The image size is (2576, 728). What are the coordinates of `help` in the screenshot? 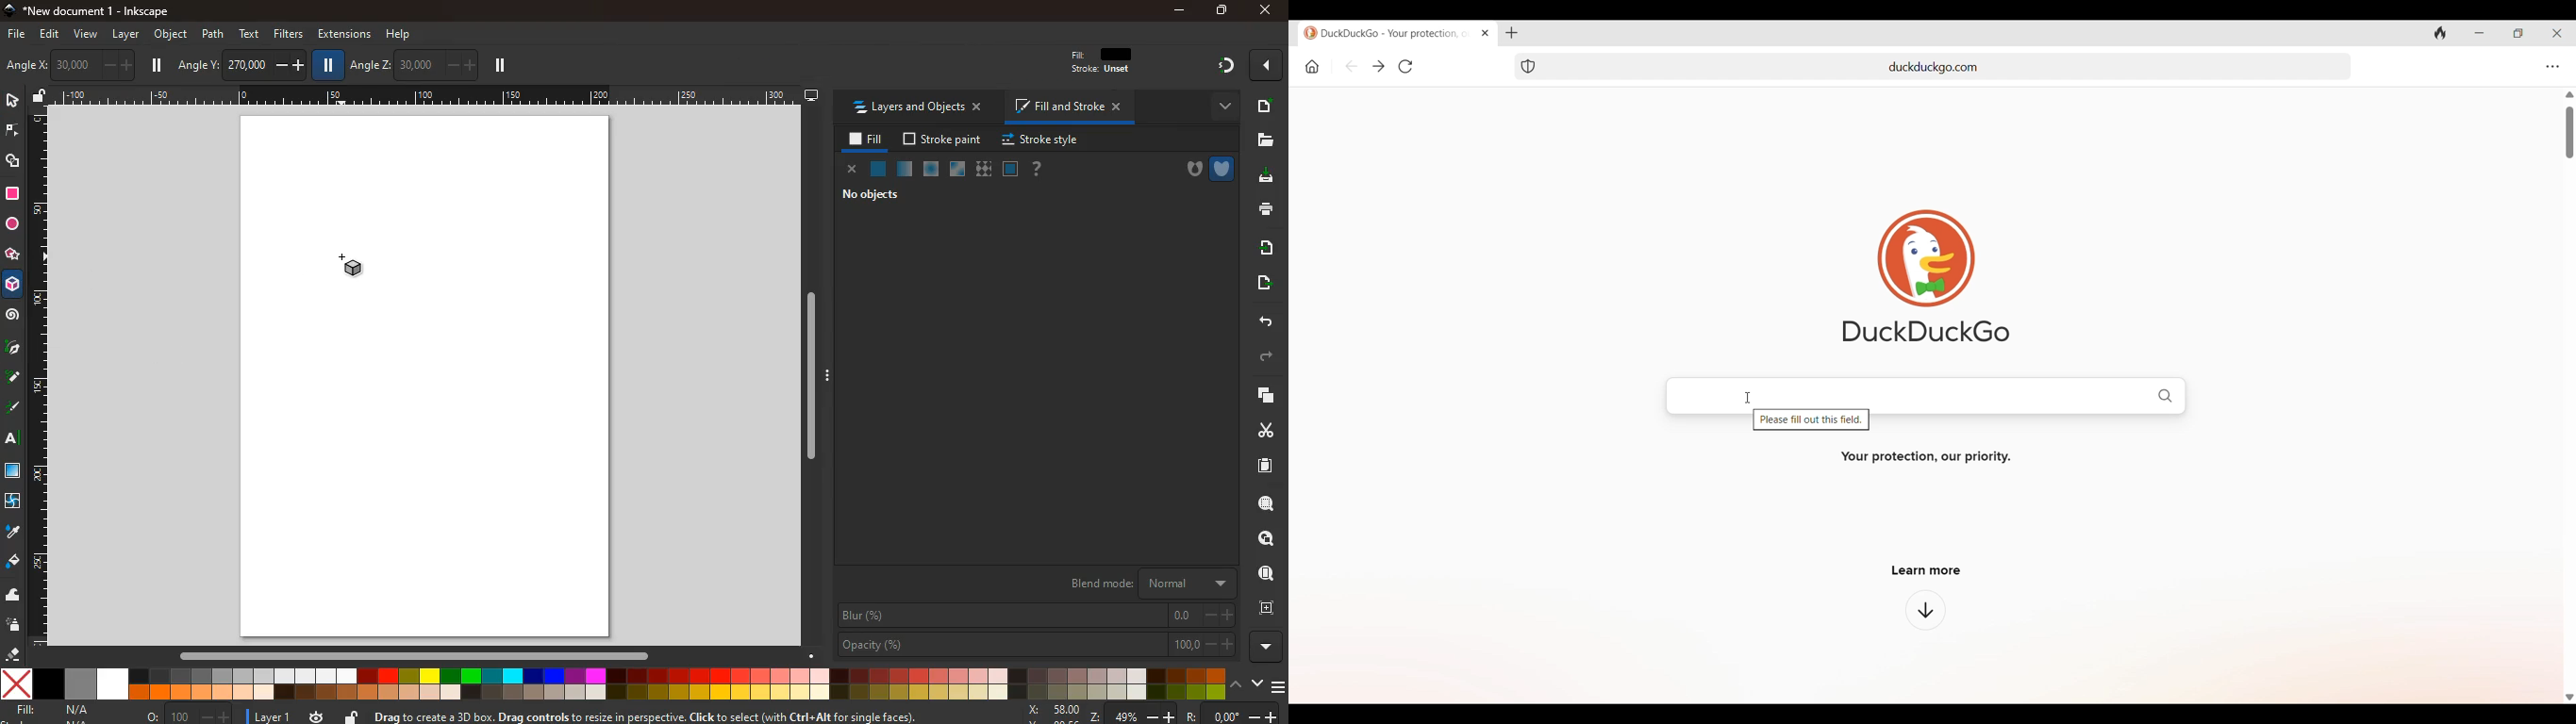 It's located at (400, 32).